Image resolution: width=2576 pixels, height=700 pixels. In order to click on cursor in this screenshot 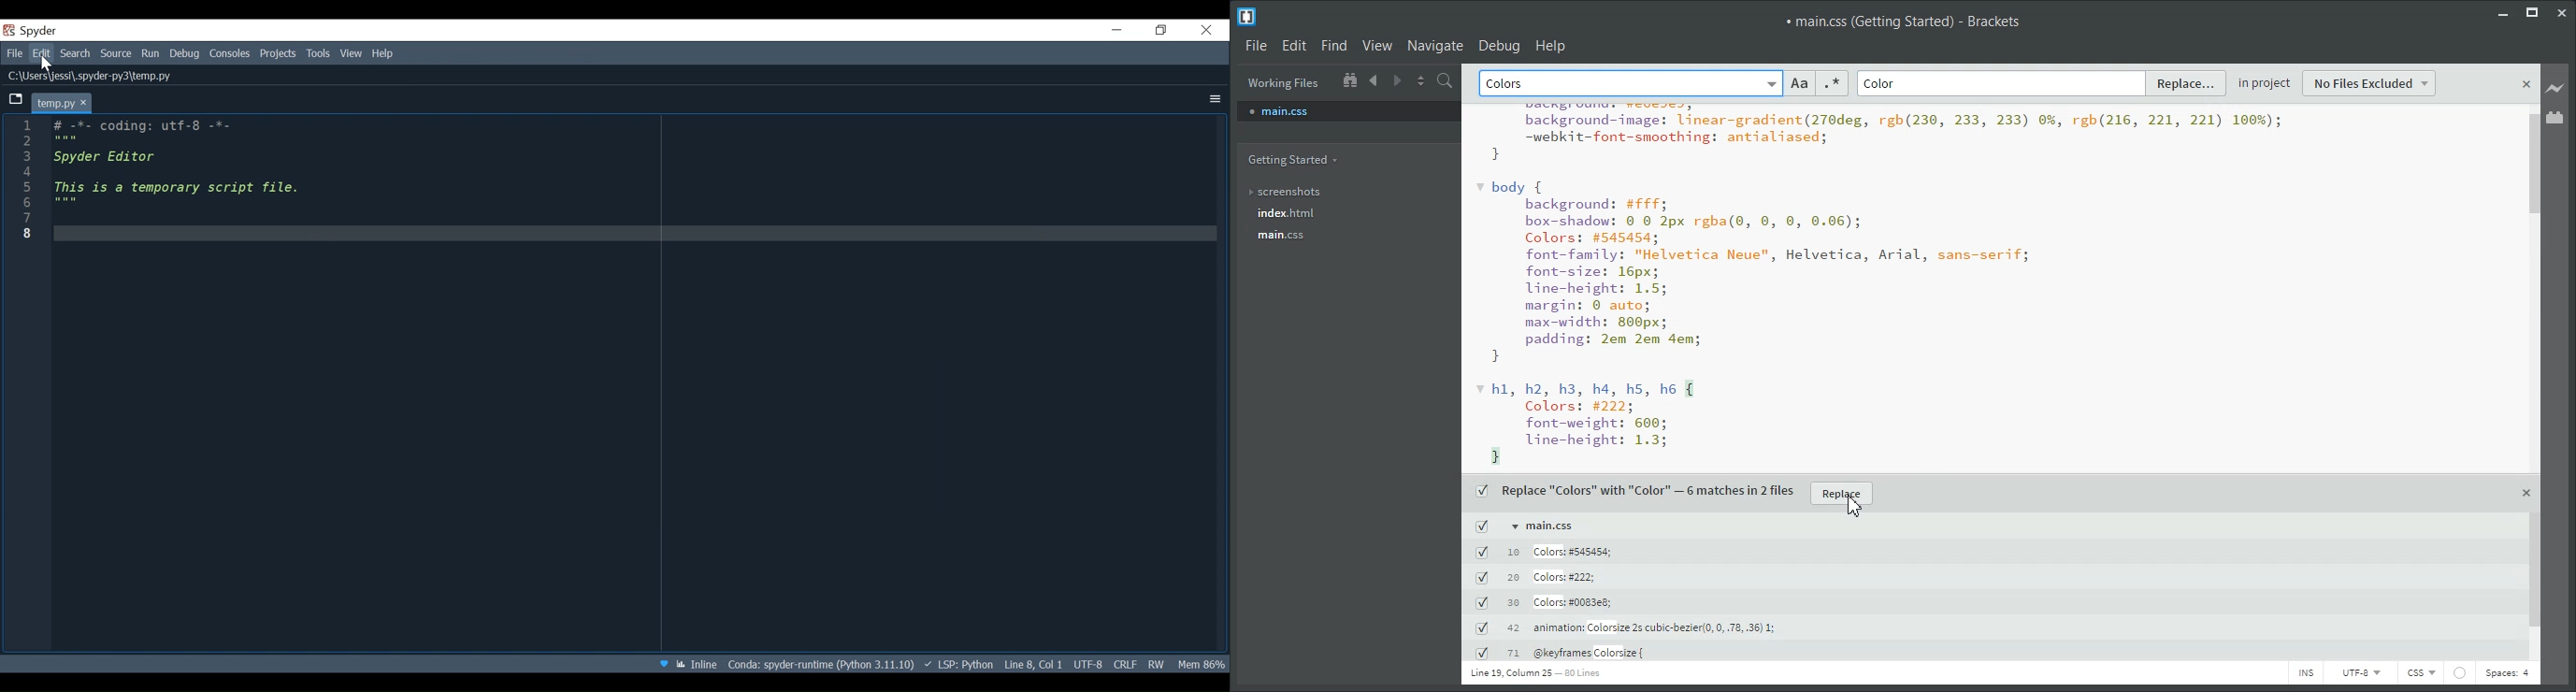, I will do `click(1859, 510)`.